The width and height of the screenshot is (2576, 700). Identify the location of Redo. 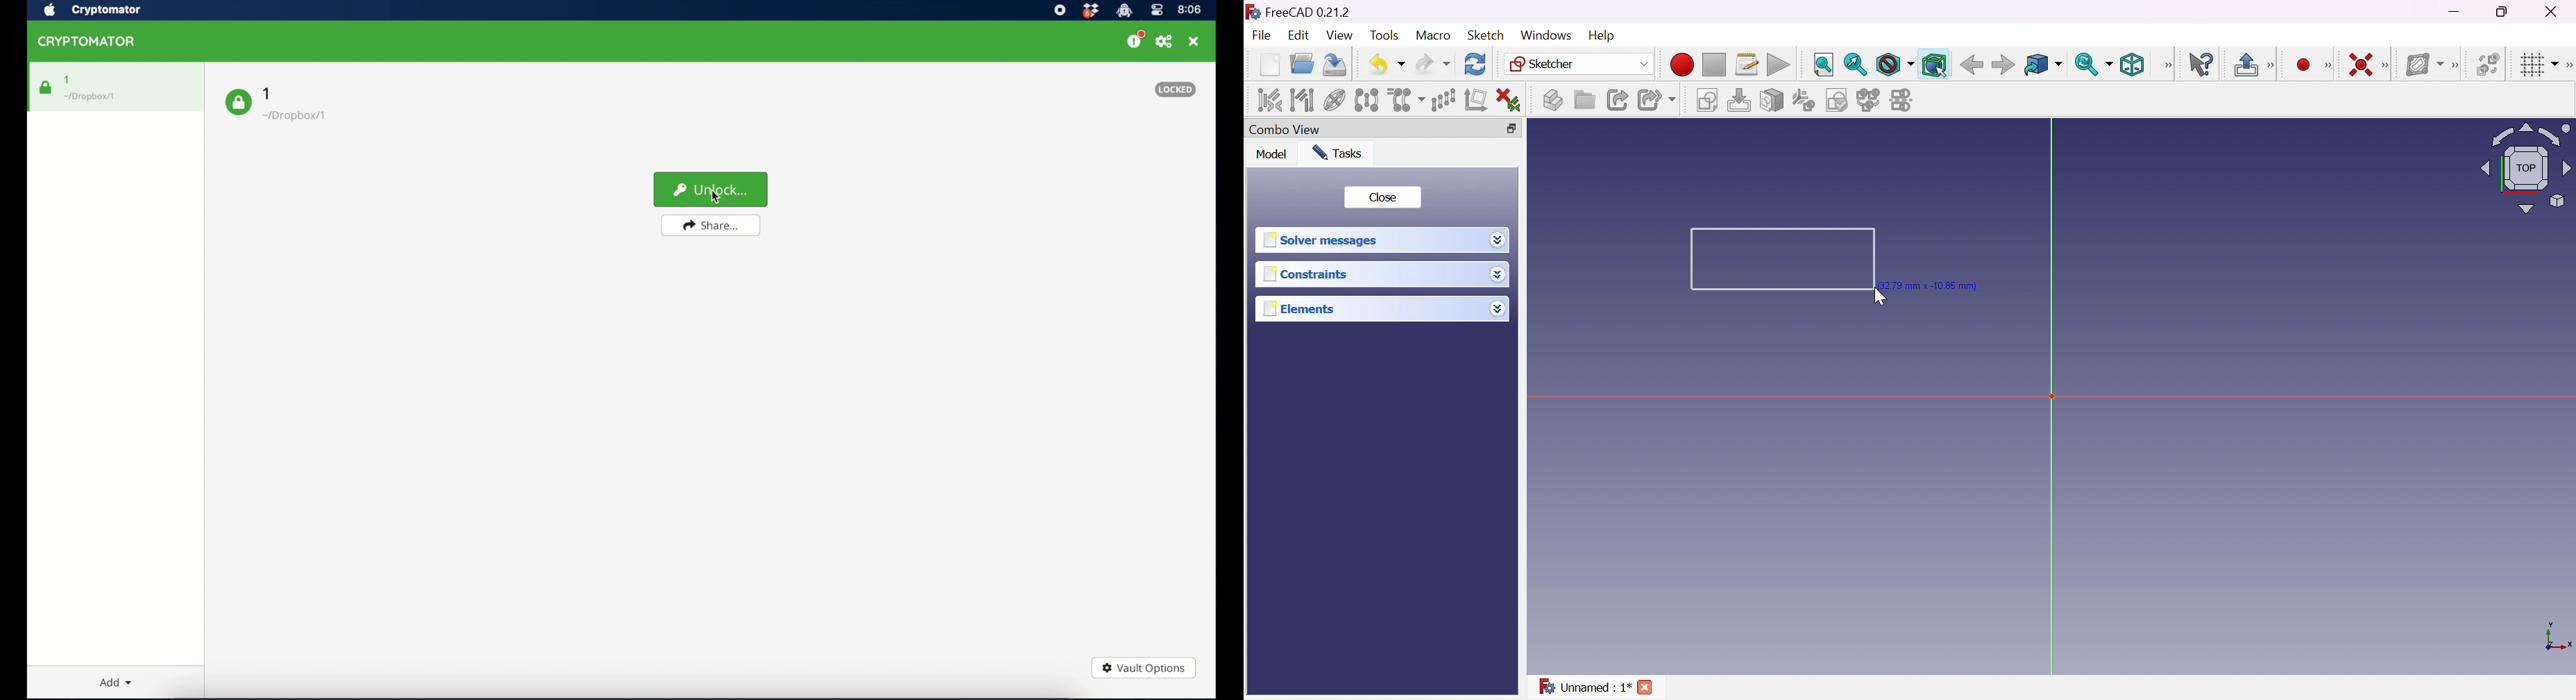
(1434, 65).